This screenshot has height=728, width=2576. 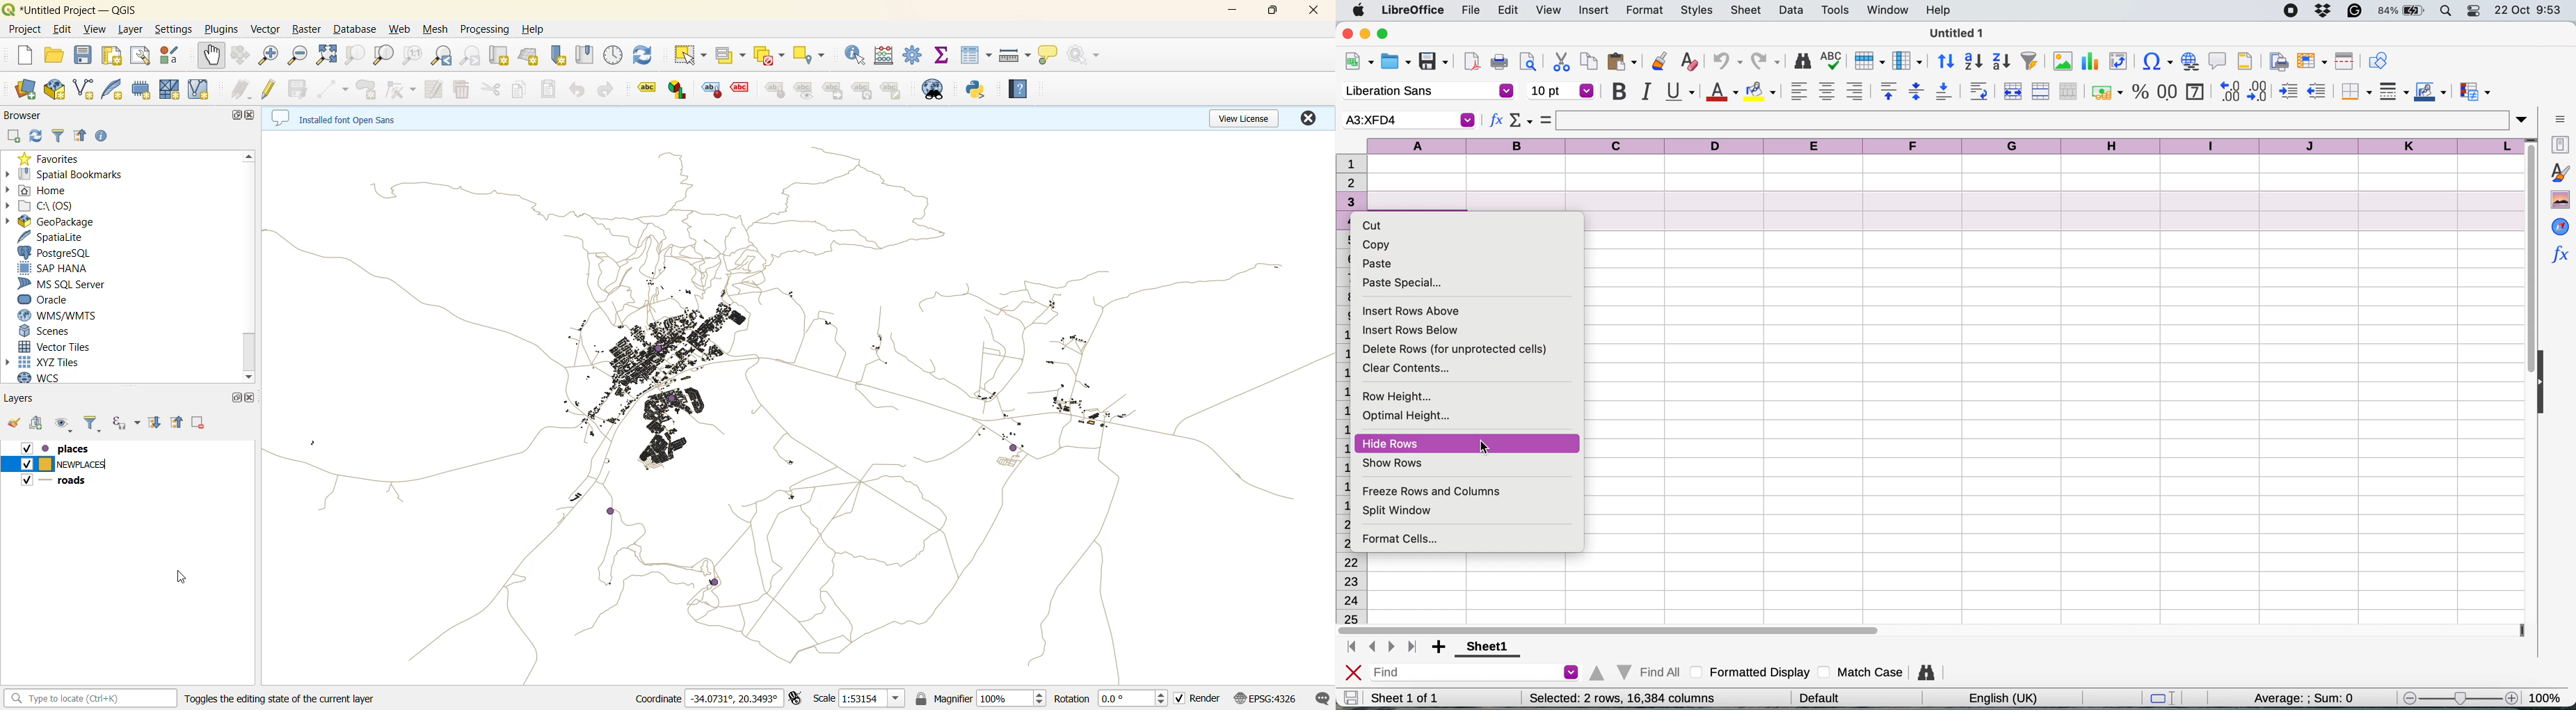 What do you see at coordinates (21, 54) in the screenshot?
I see `new` at bounding box center [21, 54].